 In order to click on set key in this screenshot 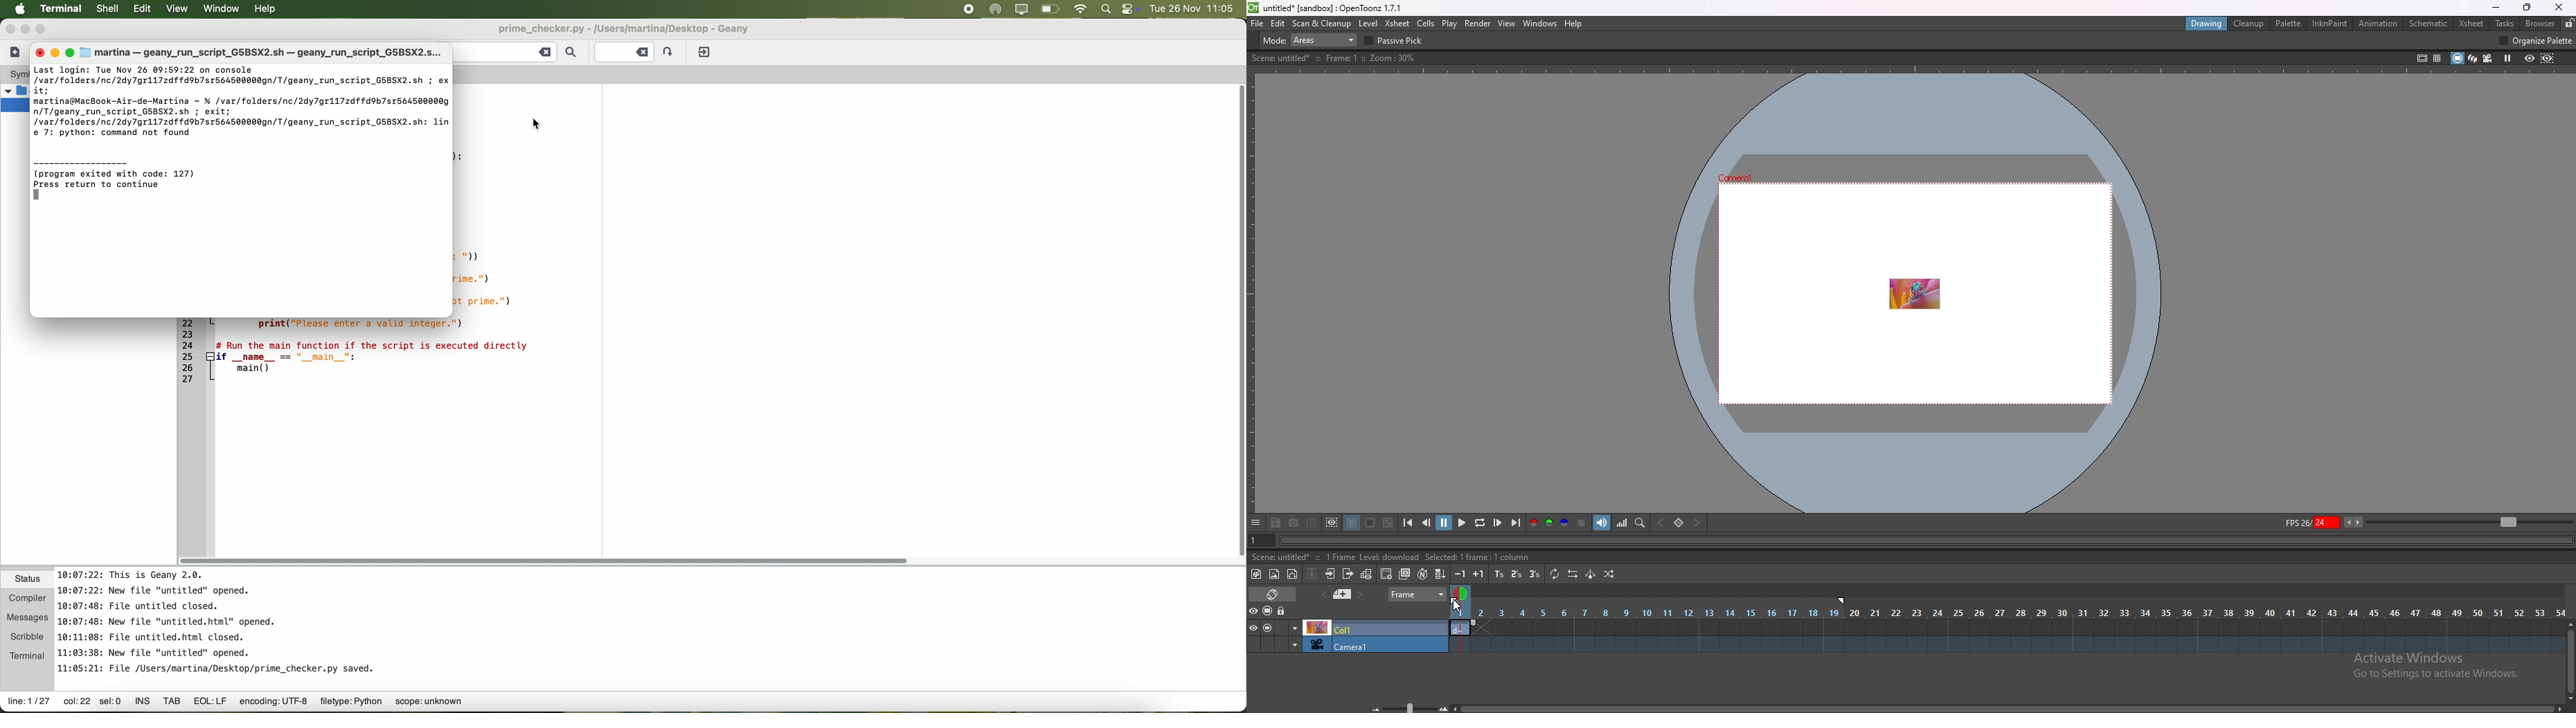, I will do `click(1680, 522)`.